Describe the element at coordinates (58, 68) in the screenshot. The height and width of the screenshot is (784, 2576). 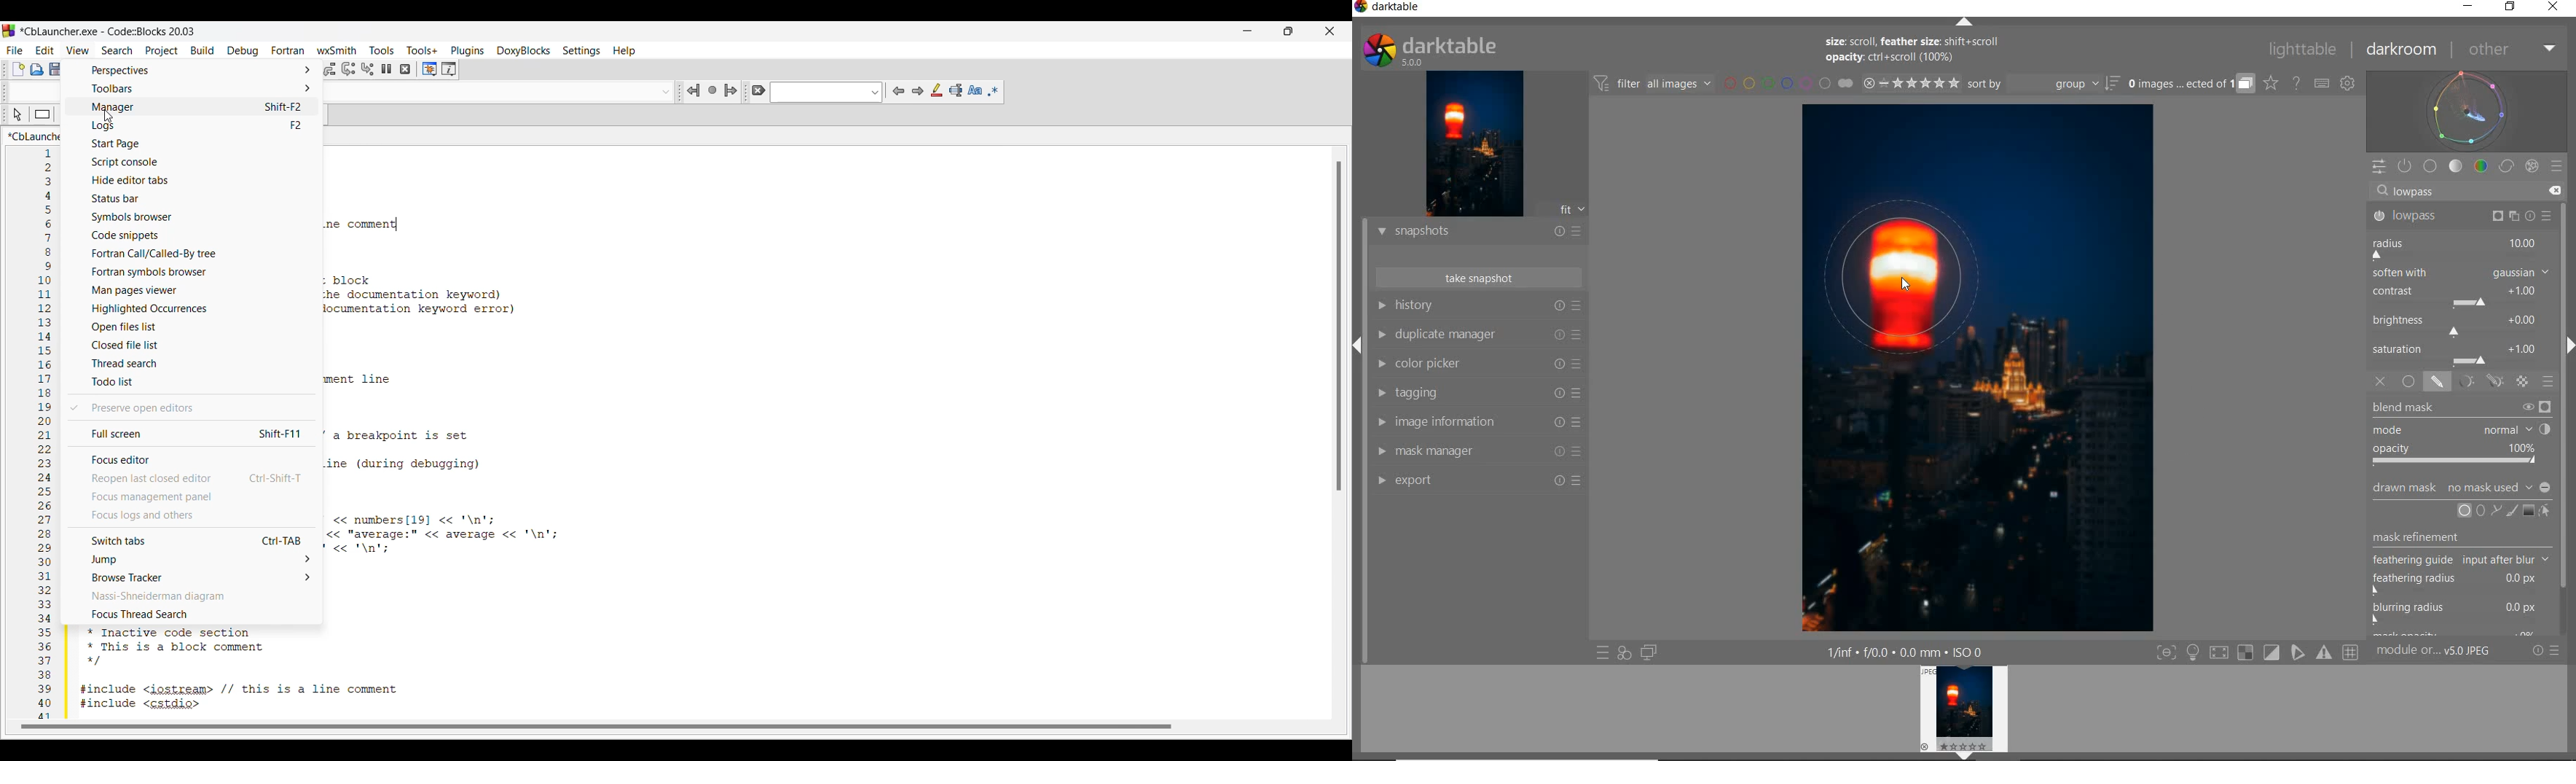
I see `file 2` at that location.